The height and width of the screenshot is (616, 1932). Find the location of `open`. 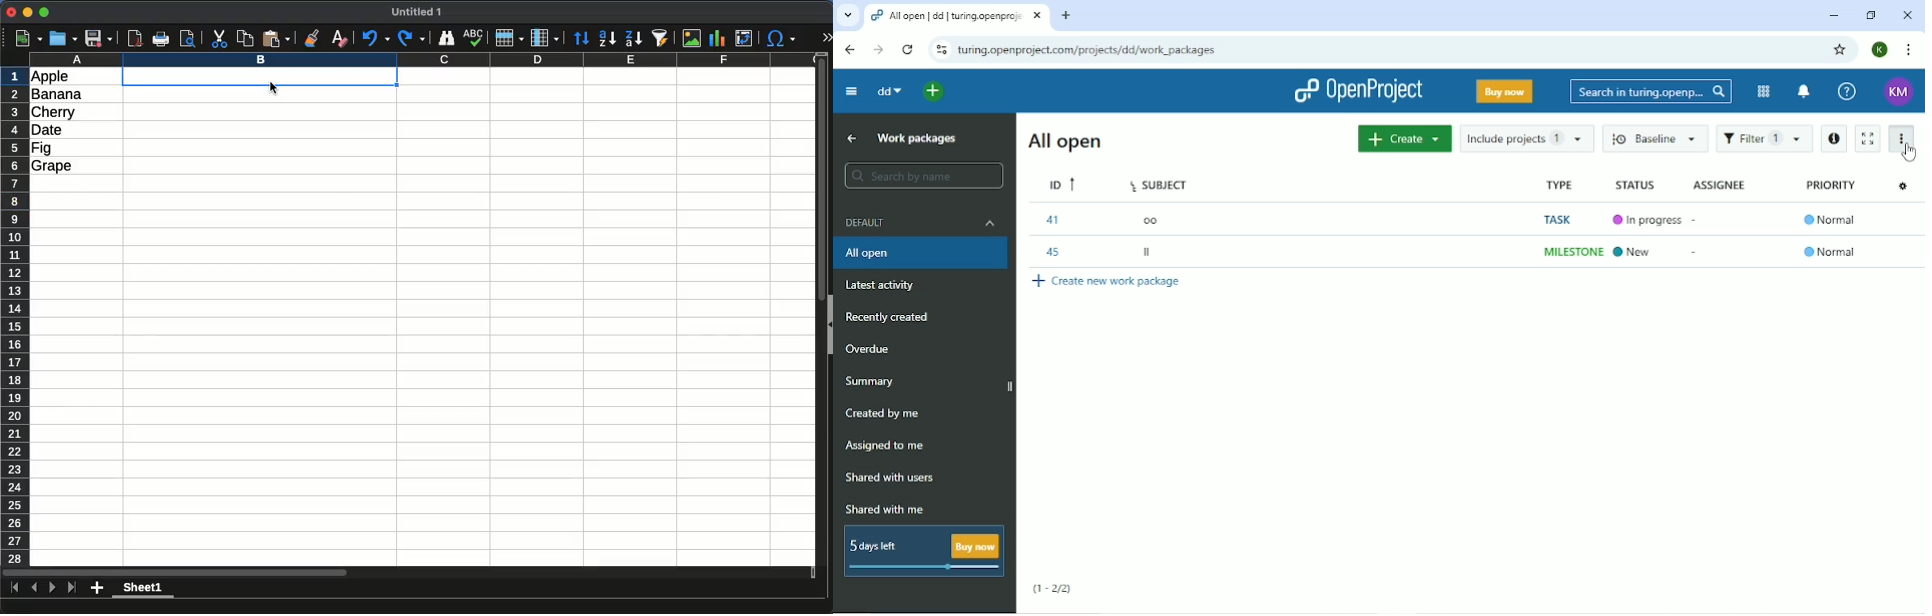

open is located at coordinates (63, 39).